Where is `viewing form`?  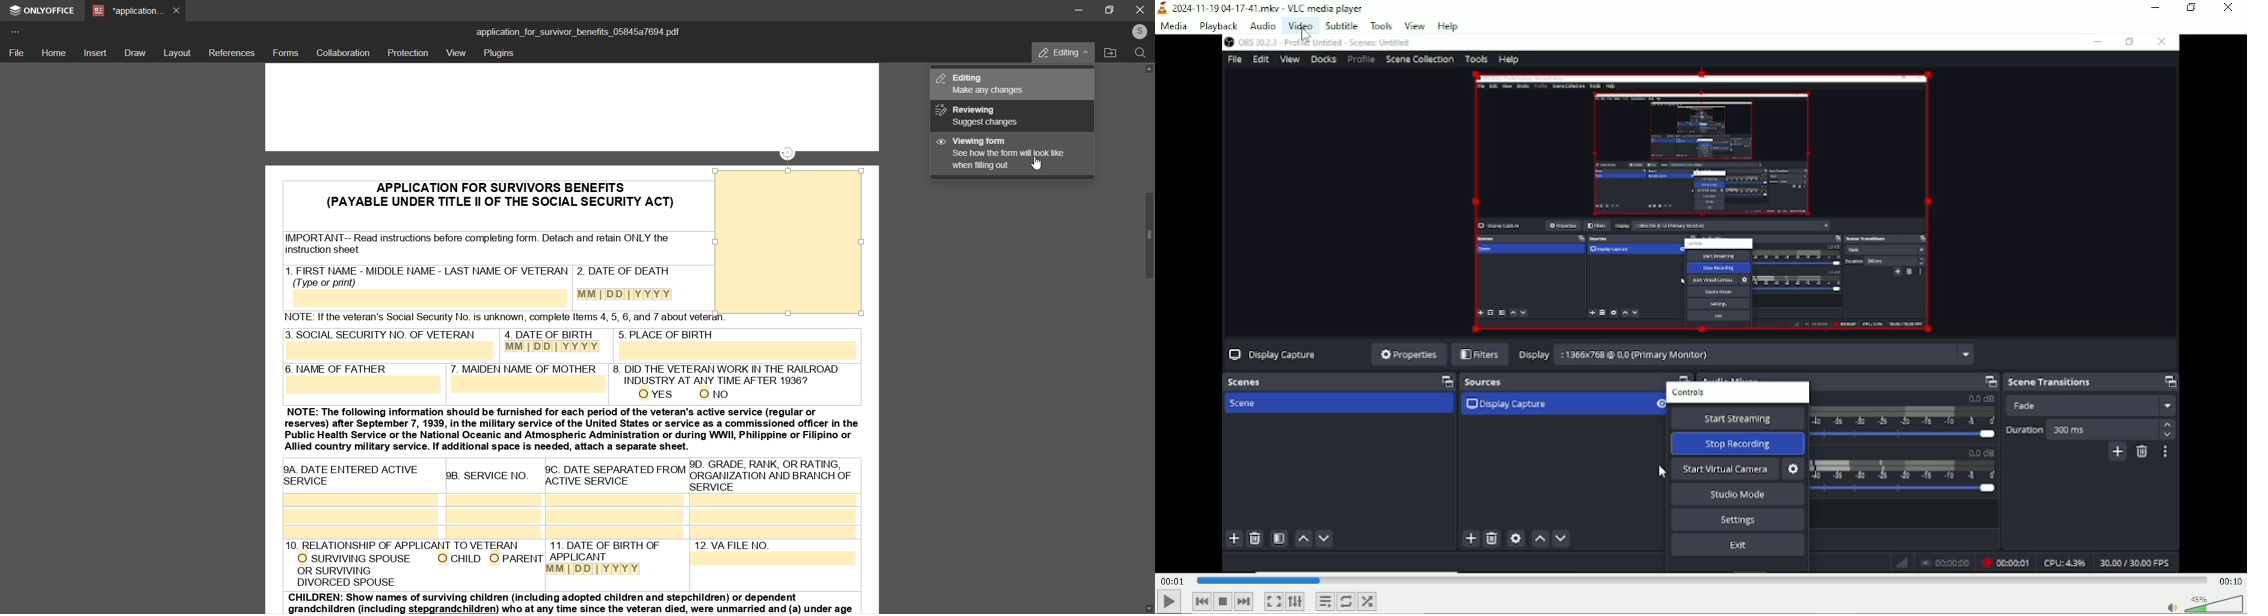
viewing form is located at coordinates (1002, 154).